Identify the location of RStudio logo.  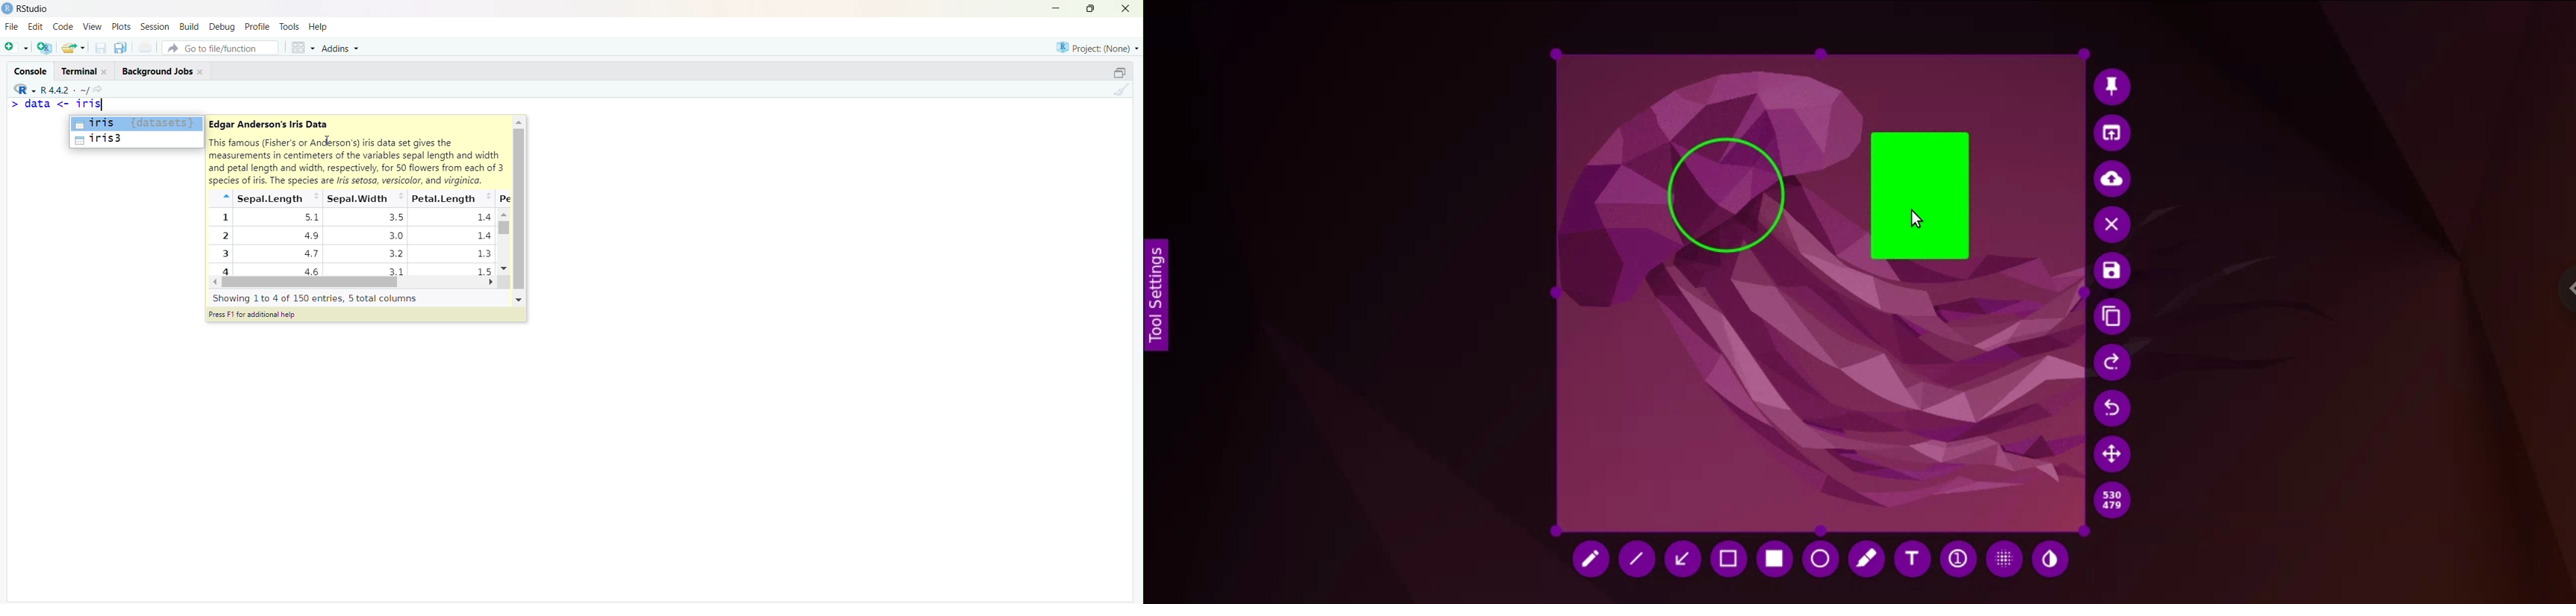
(22, 88).